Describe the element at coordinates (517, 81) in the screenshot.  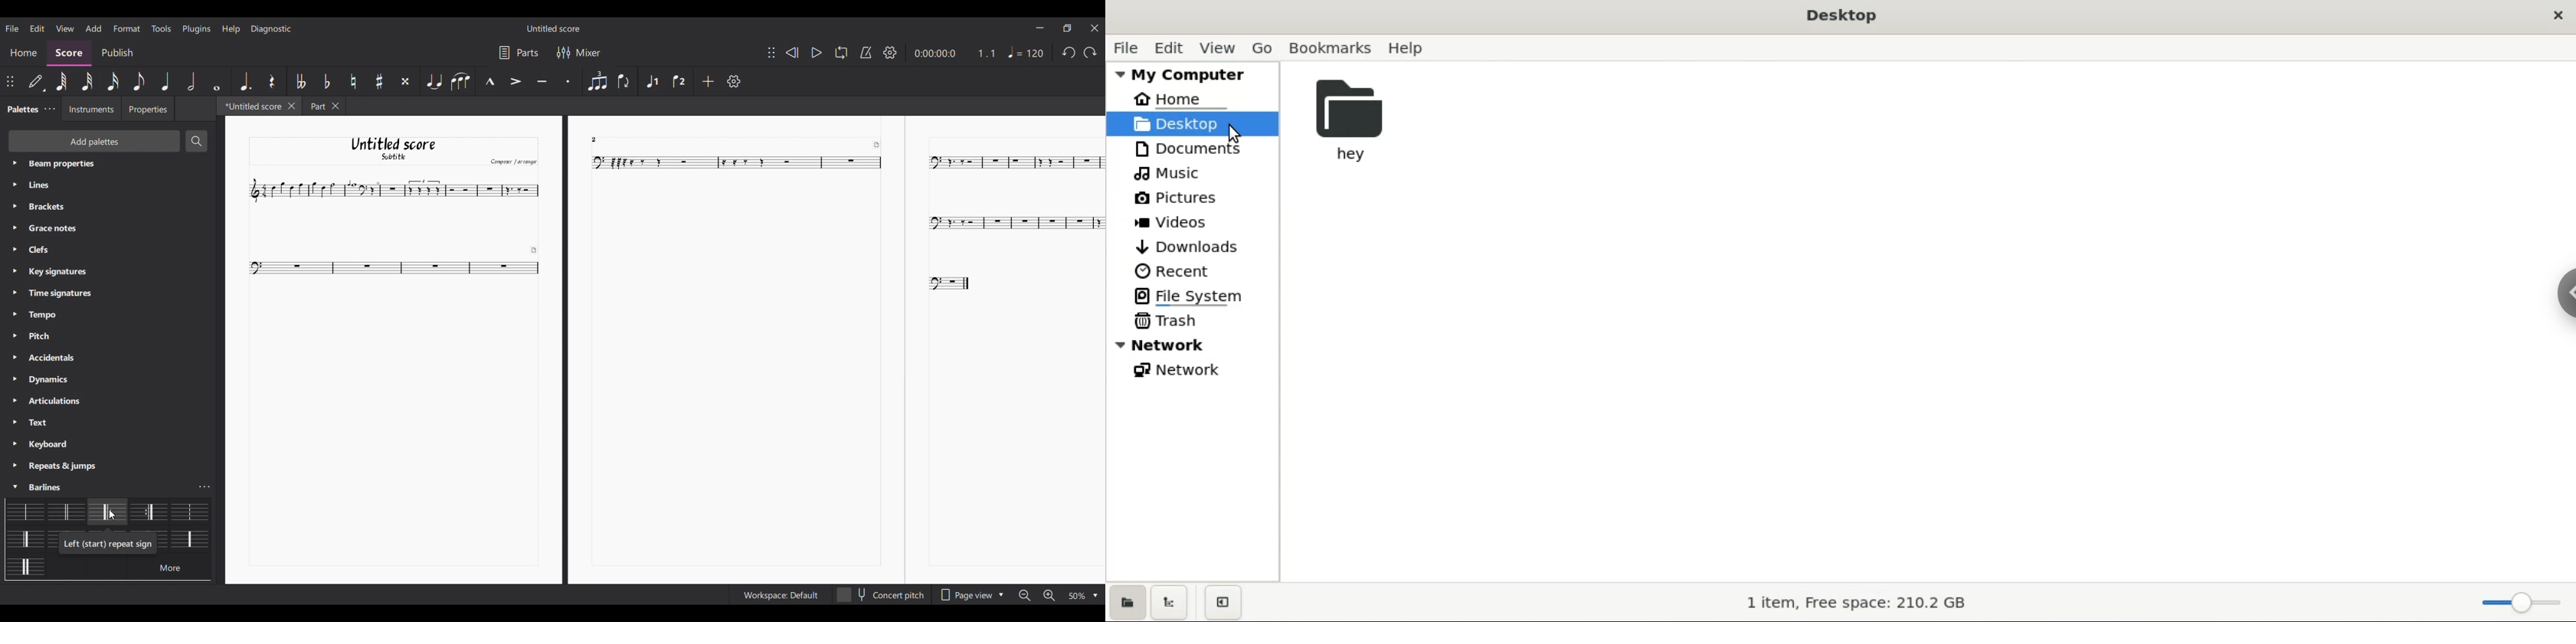
I see `Accent` at that location.